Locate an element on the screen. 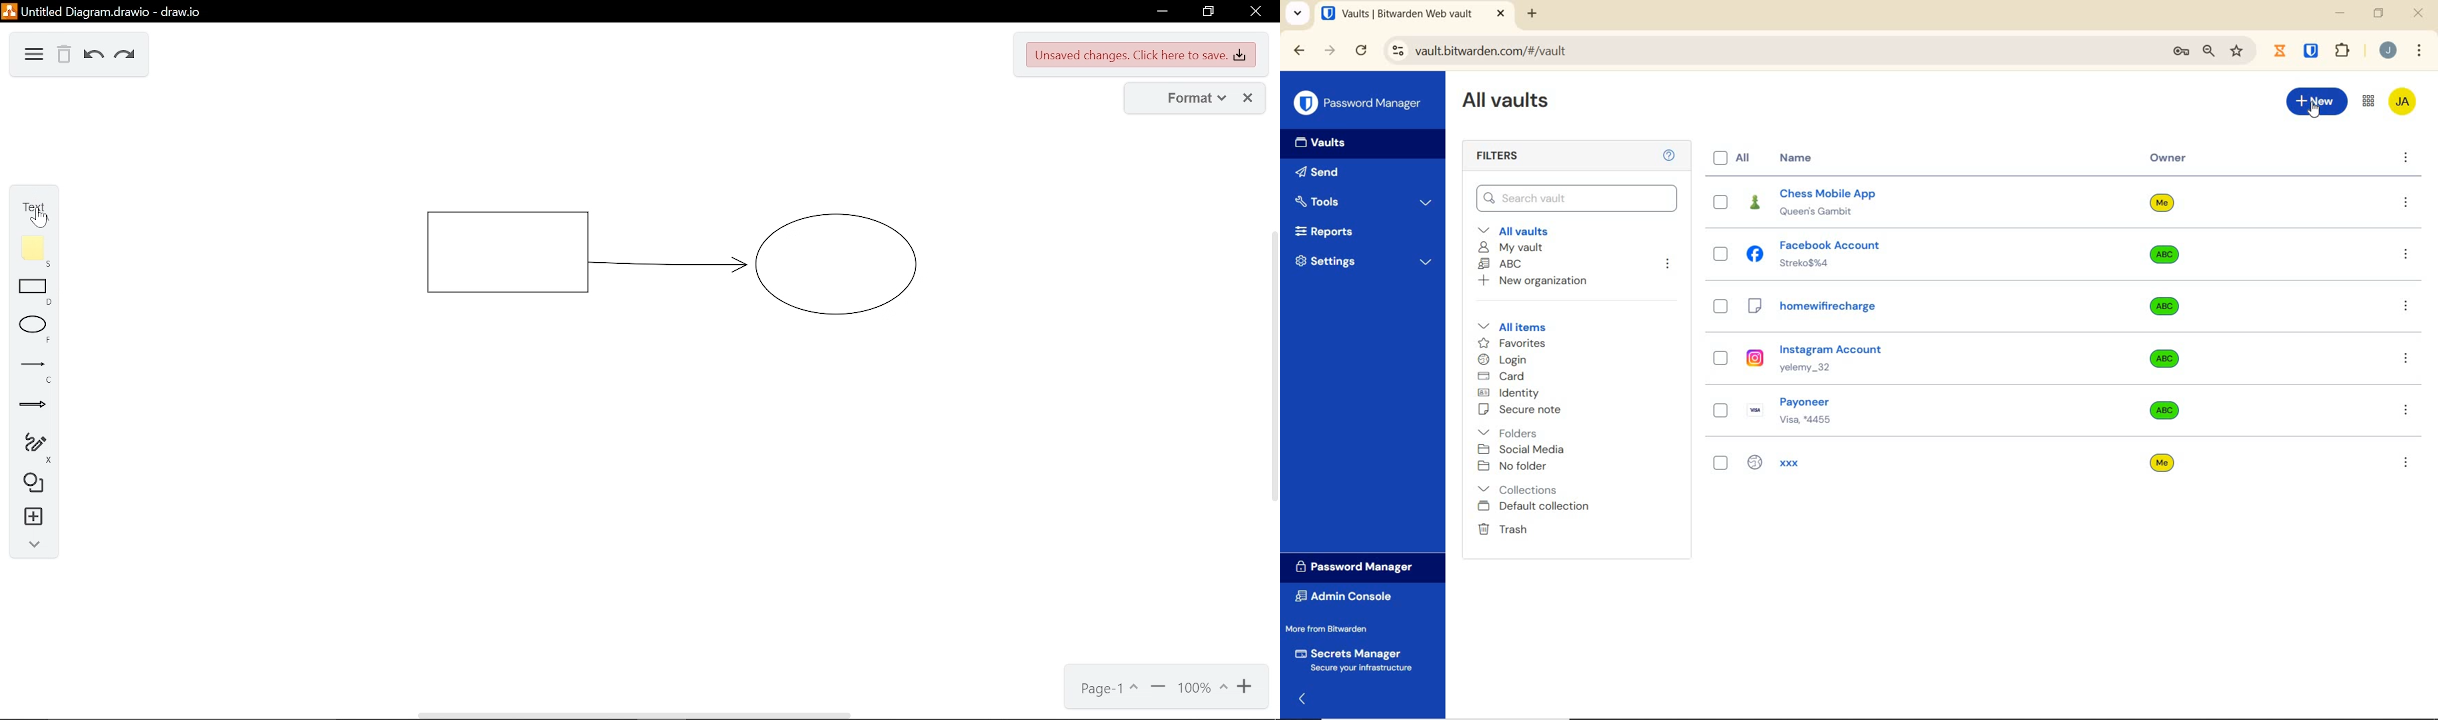 This screenshot has height=728, width=2464. new is located at coordinates (2317, 101).